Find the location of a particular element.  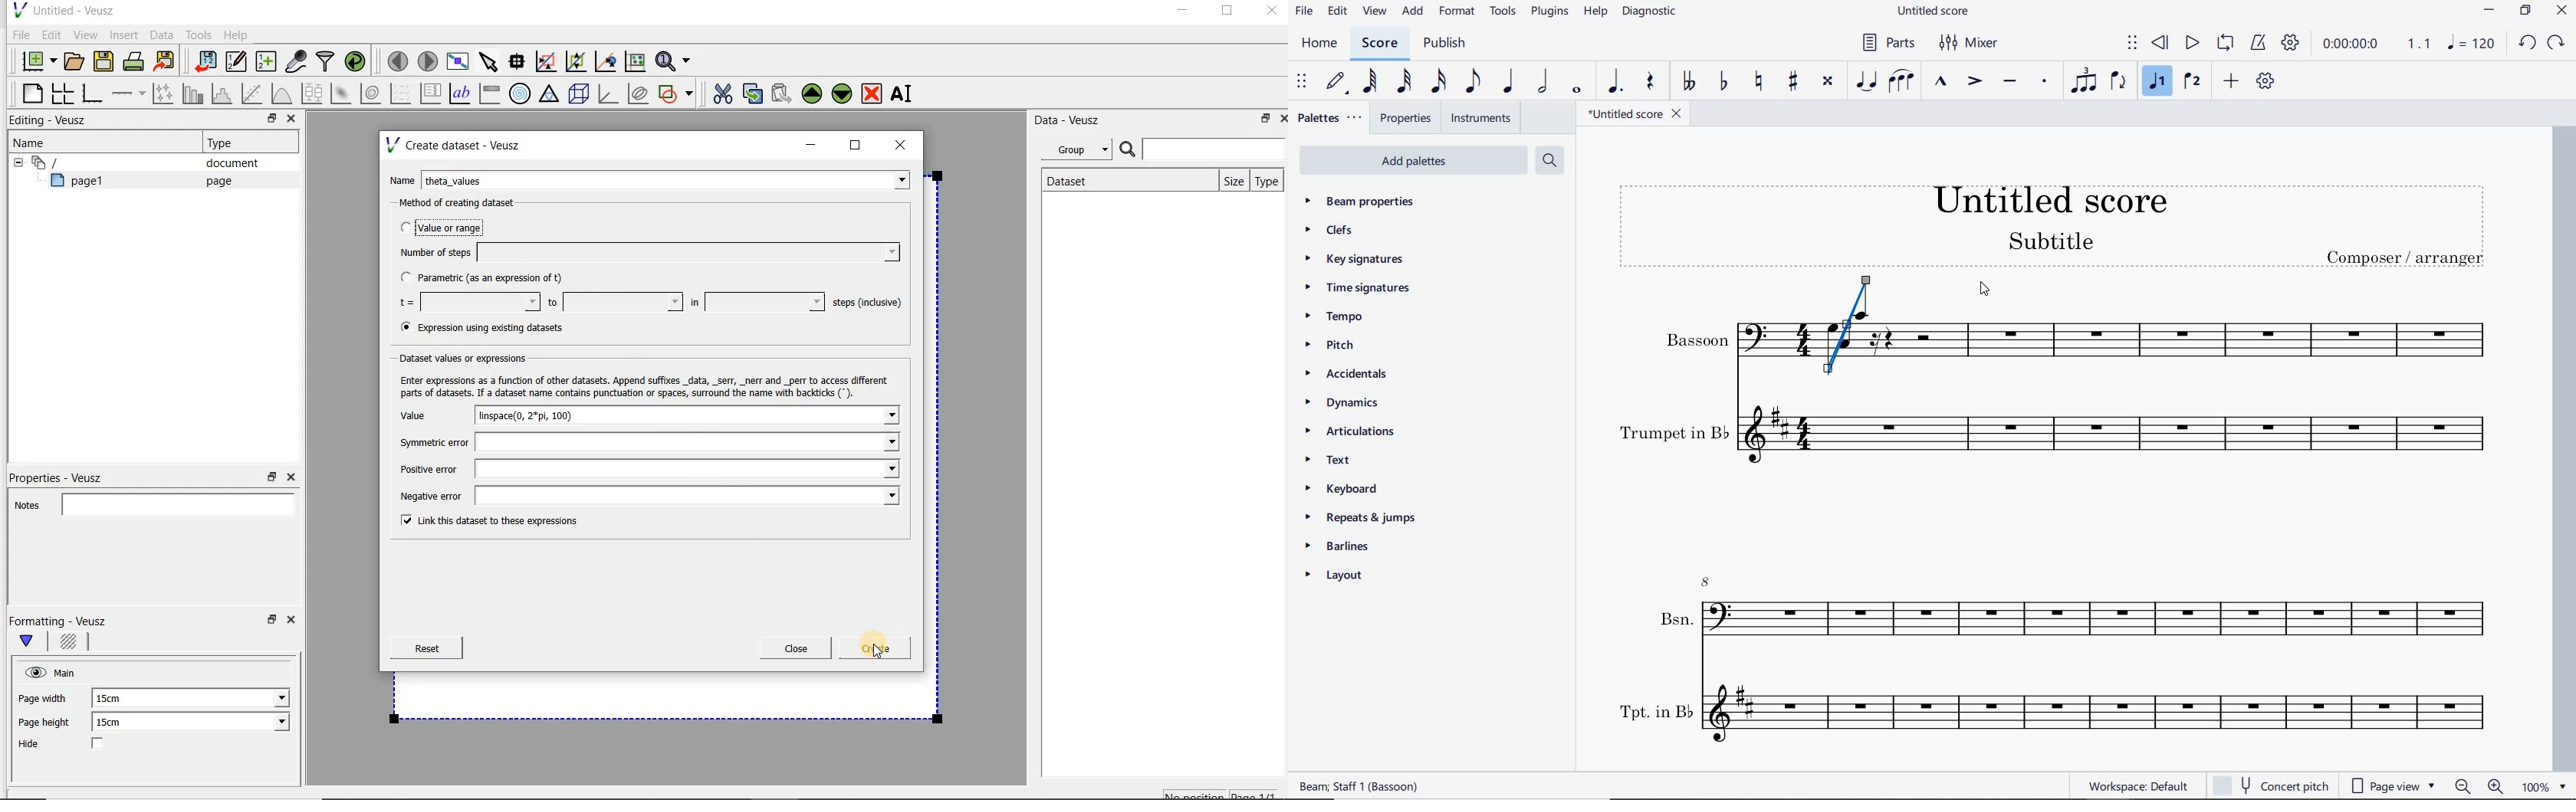

file is located at coordinates (1303, 12).